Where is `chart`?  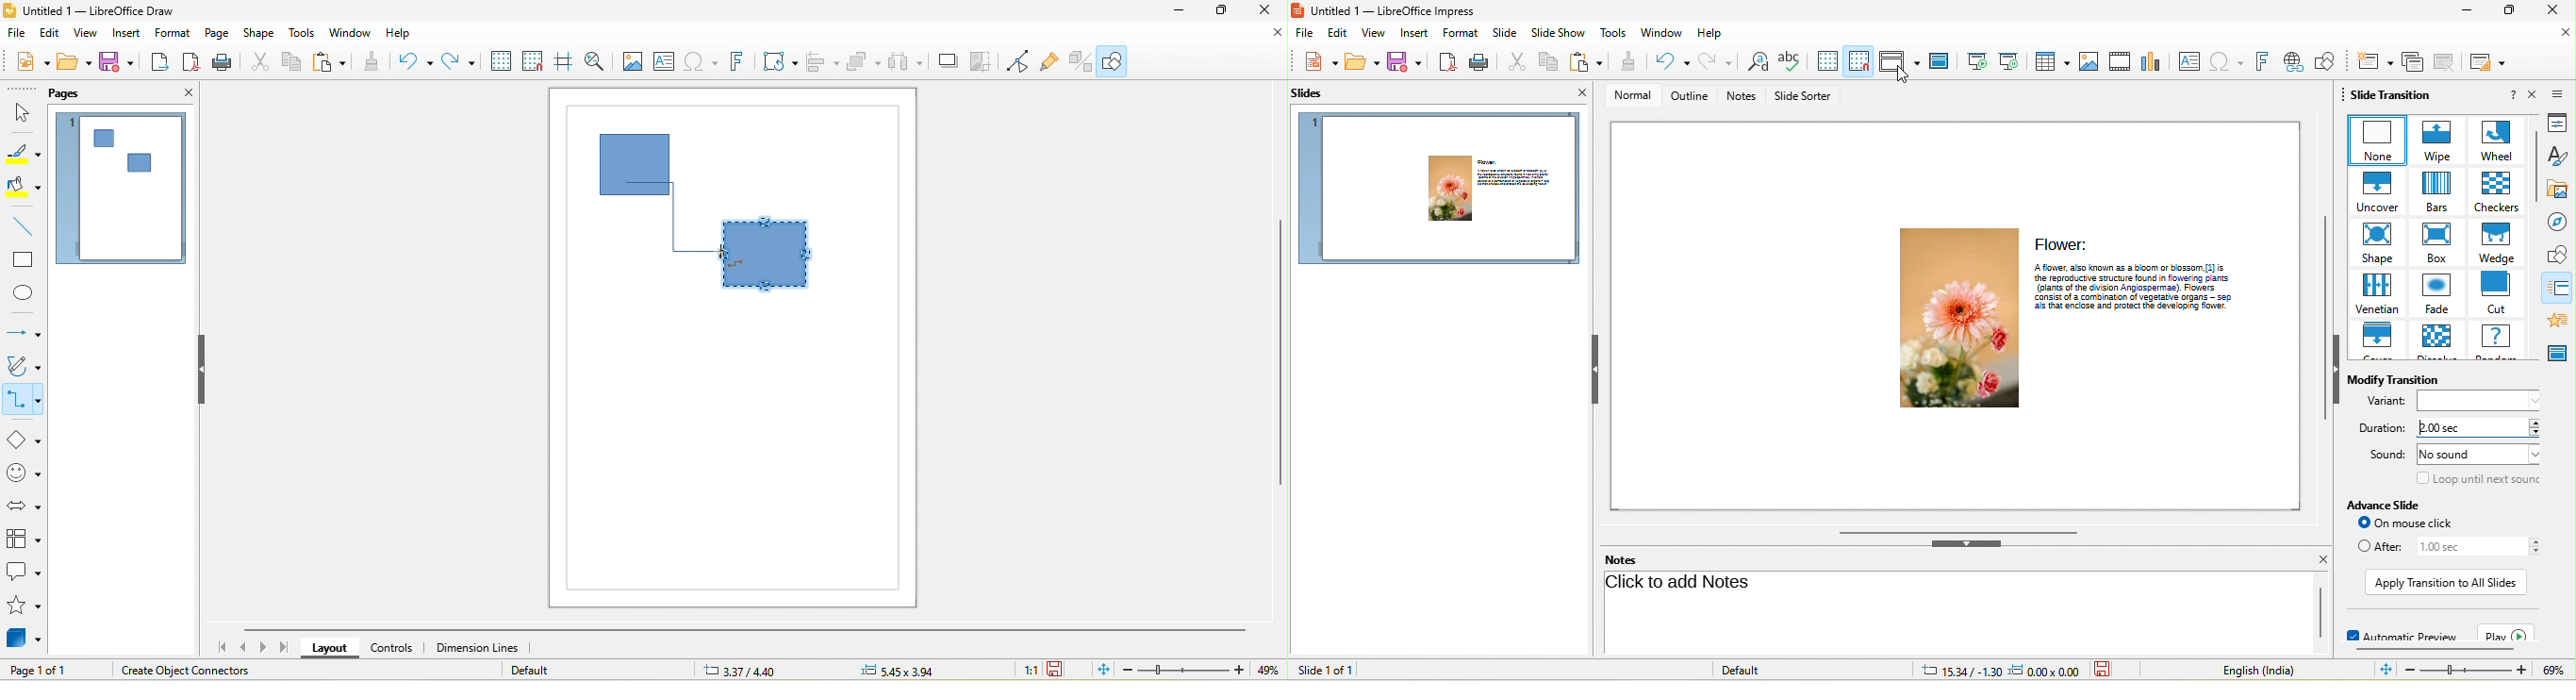 chart is located at coordinates (2153, 61).